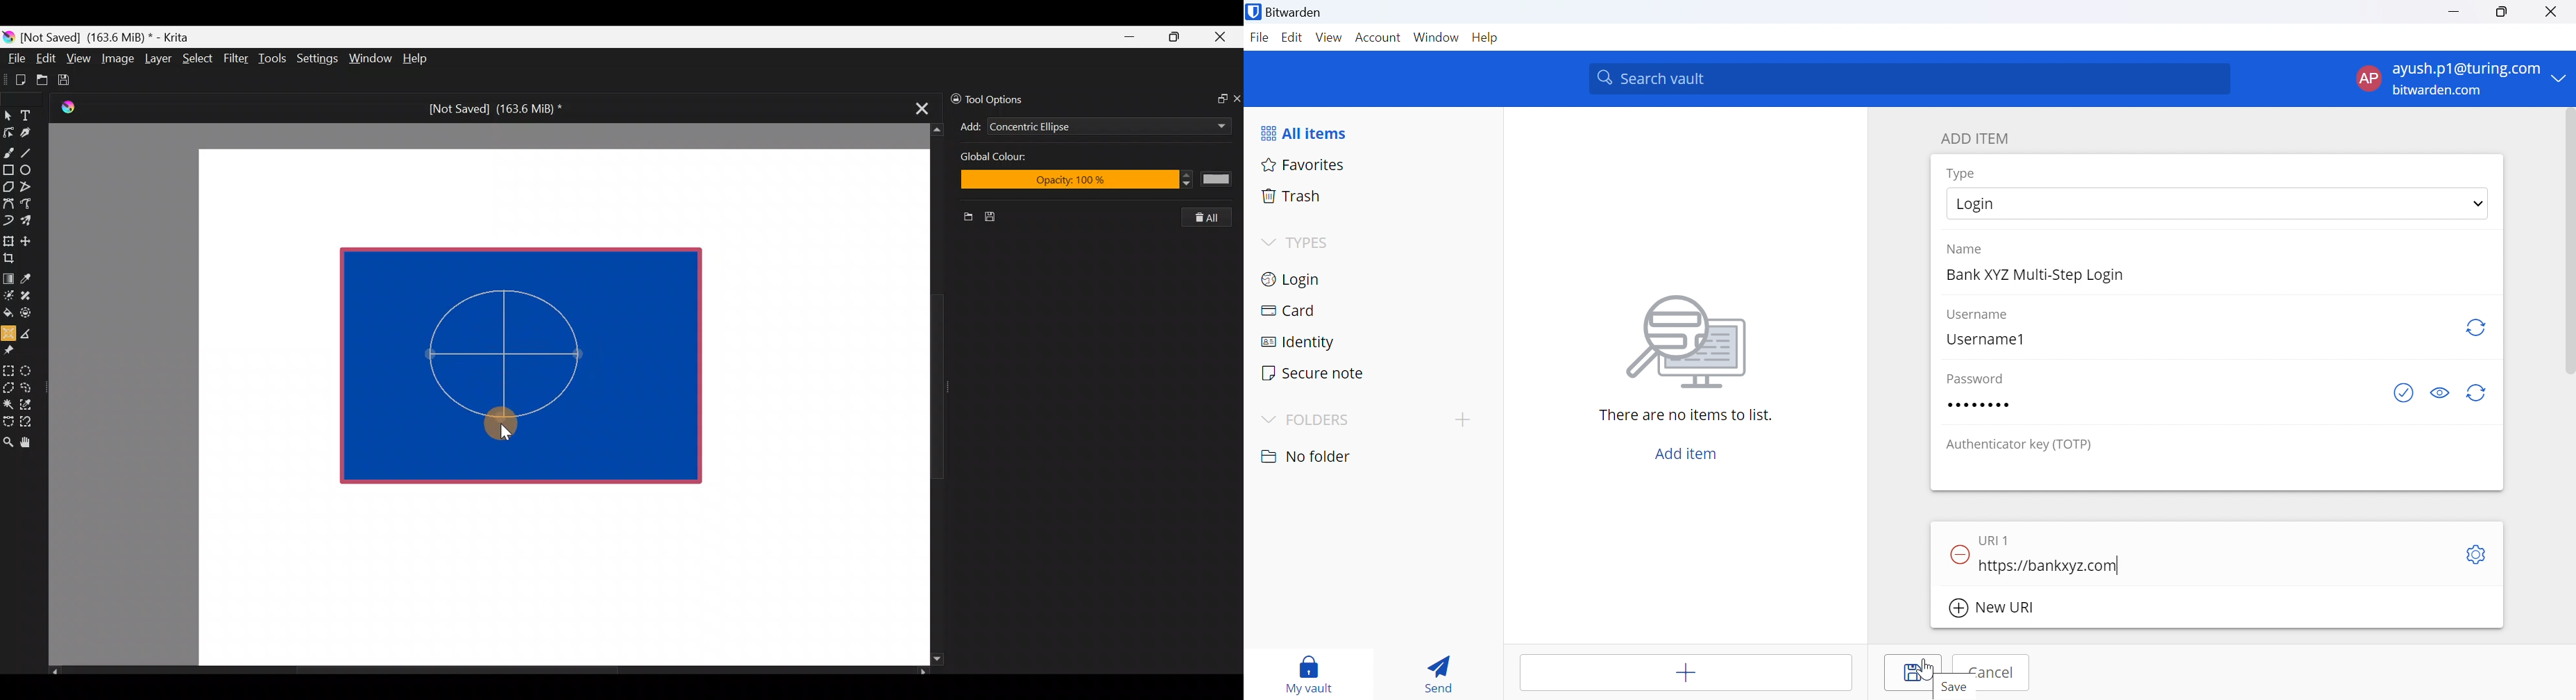 This screenshot has height=700, width=2576. Describe the element at coordinates (13, 349) in the screenshot. I see `Reference images tool` at that location.